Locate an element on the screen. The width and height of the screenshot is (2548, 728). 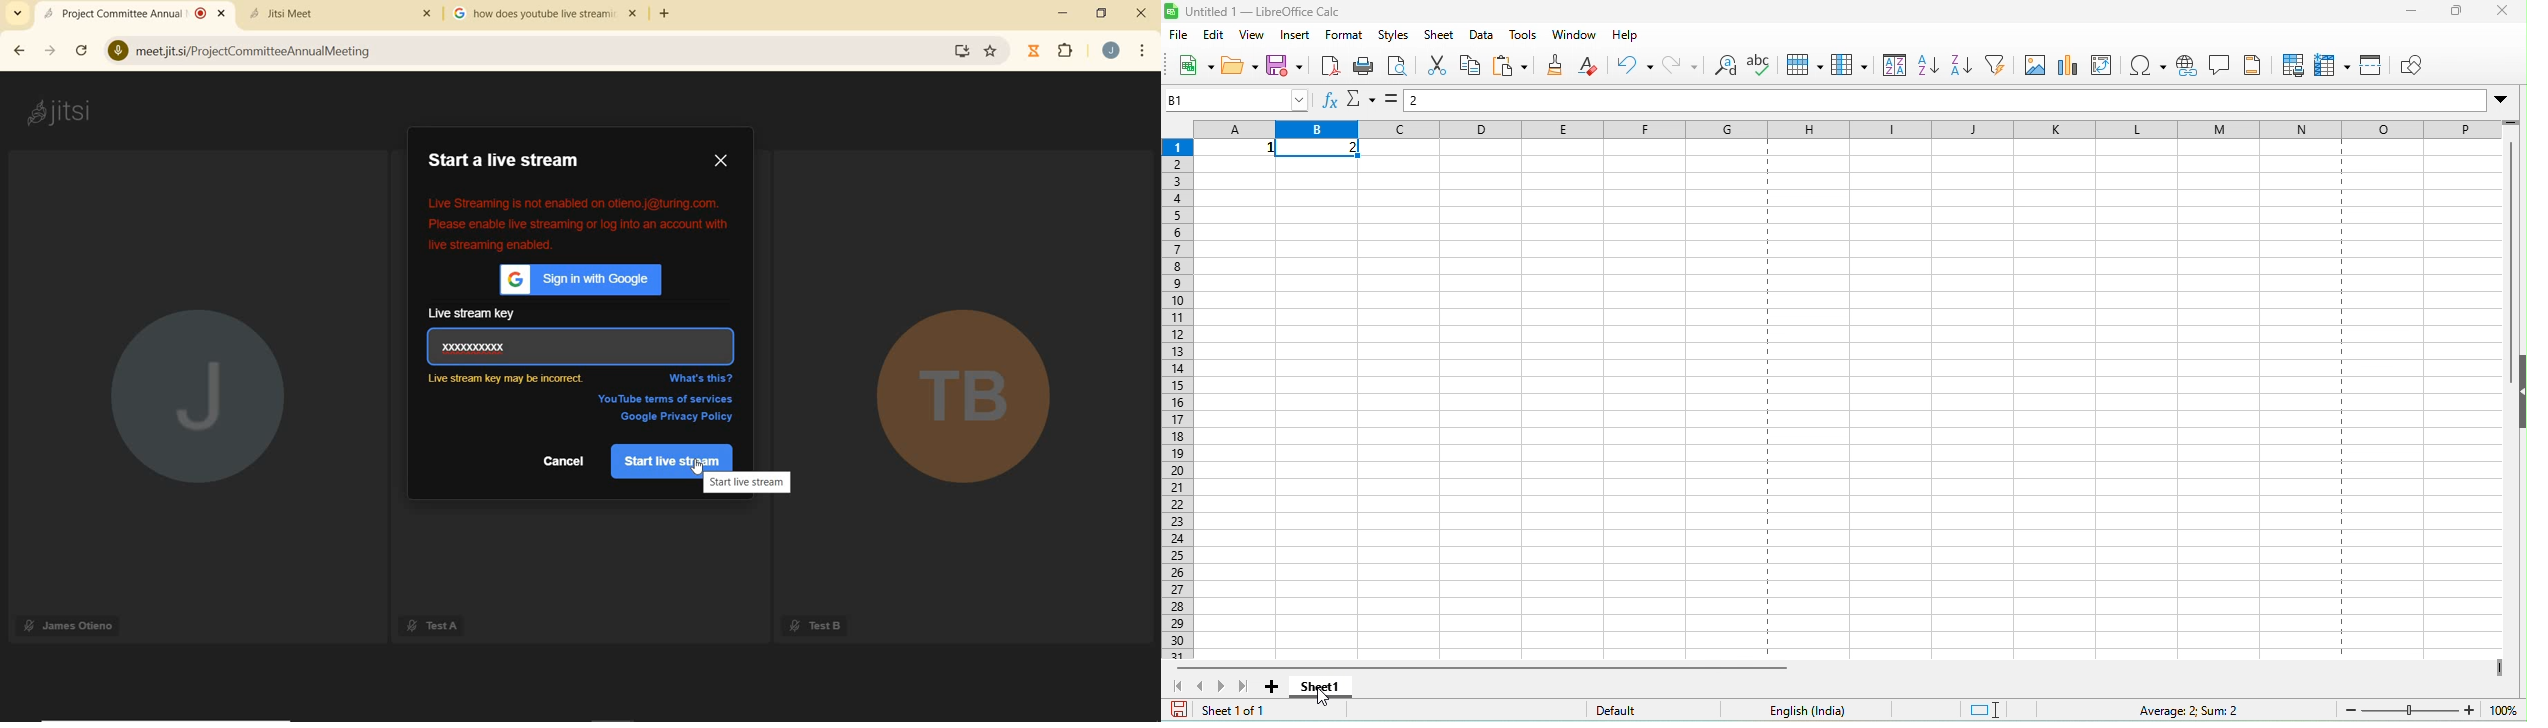
2 is located at coordinates (1322, 149).